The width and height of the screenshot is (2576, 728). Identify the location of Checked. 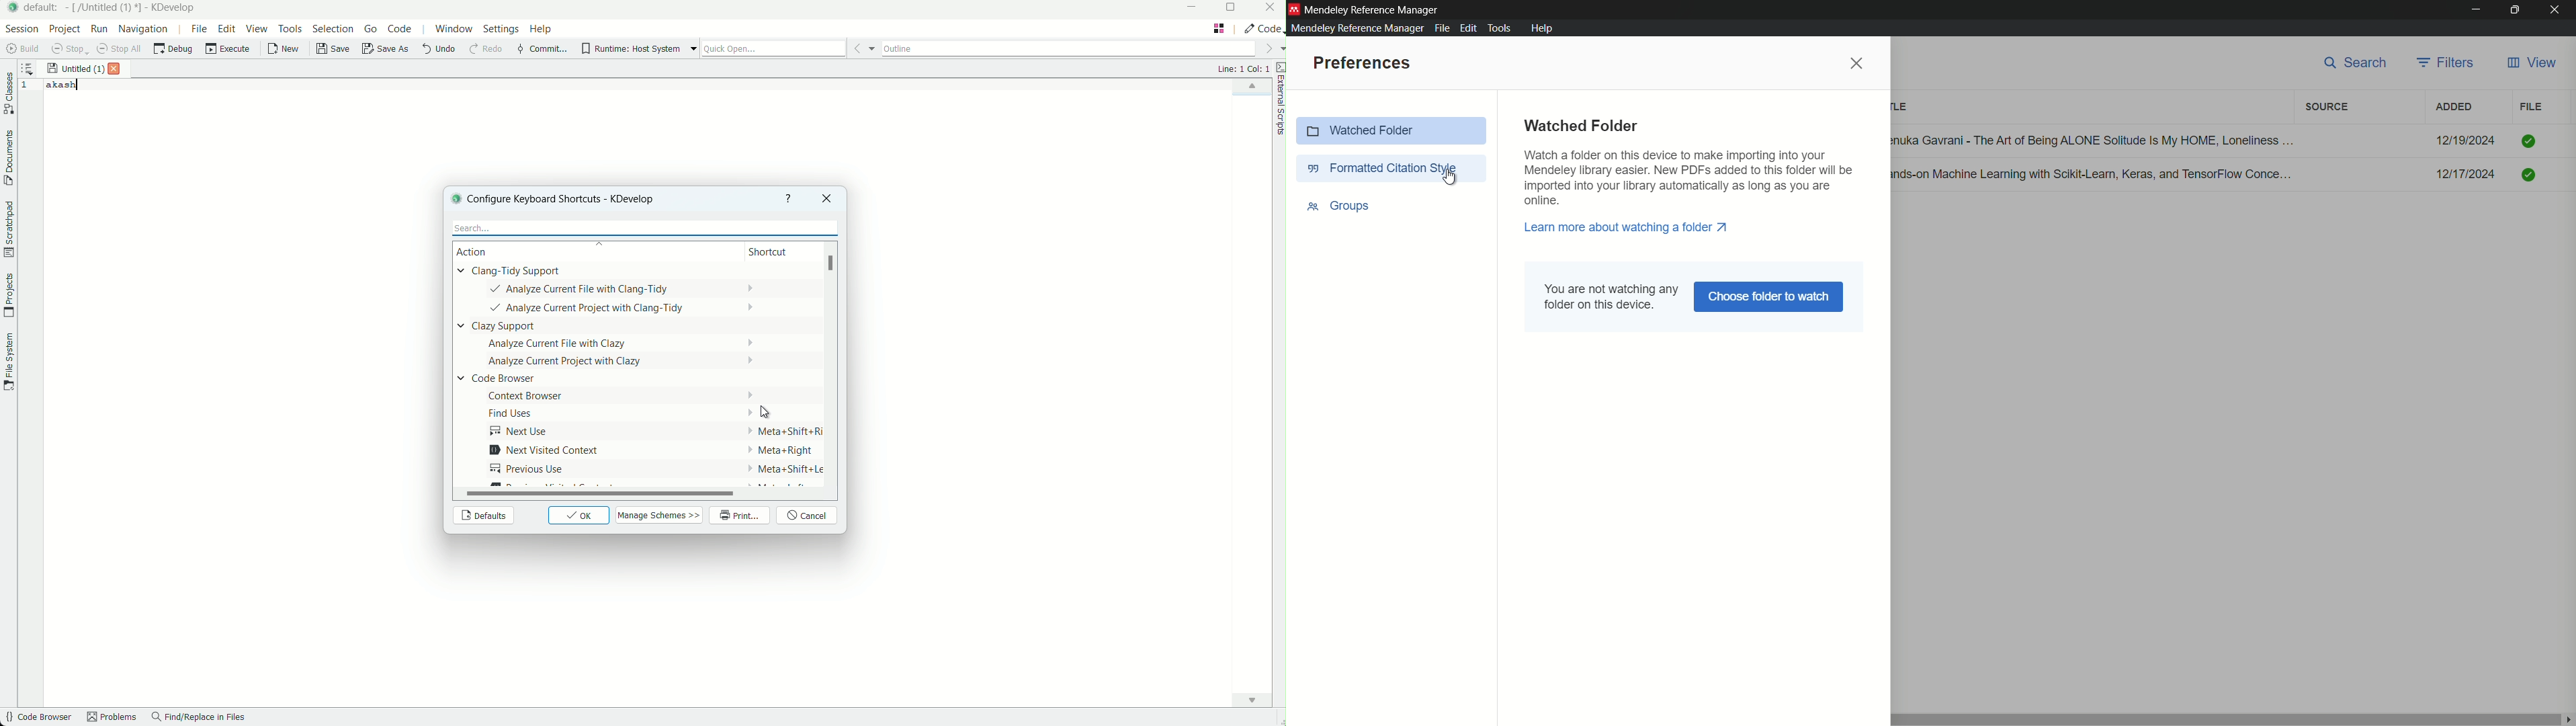
(2528, 173).